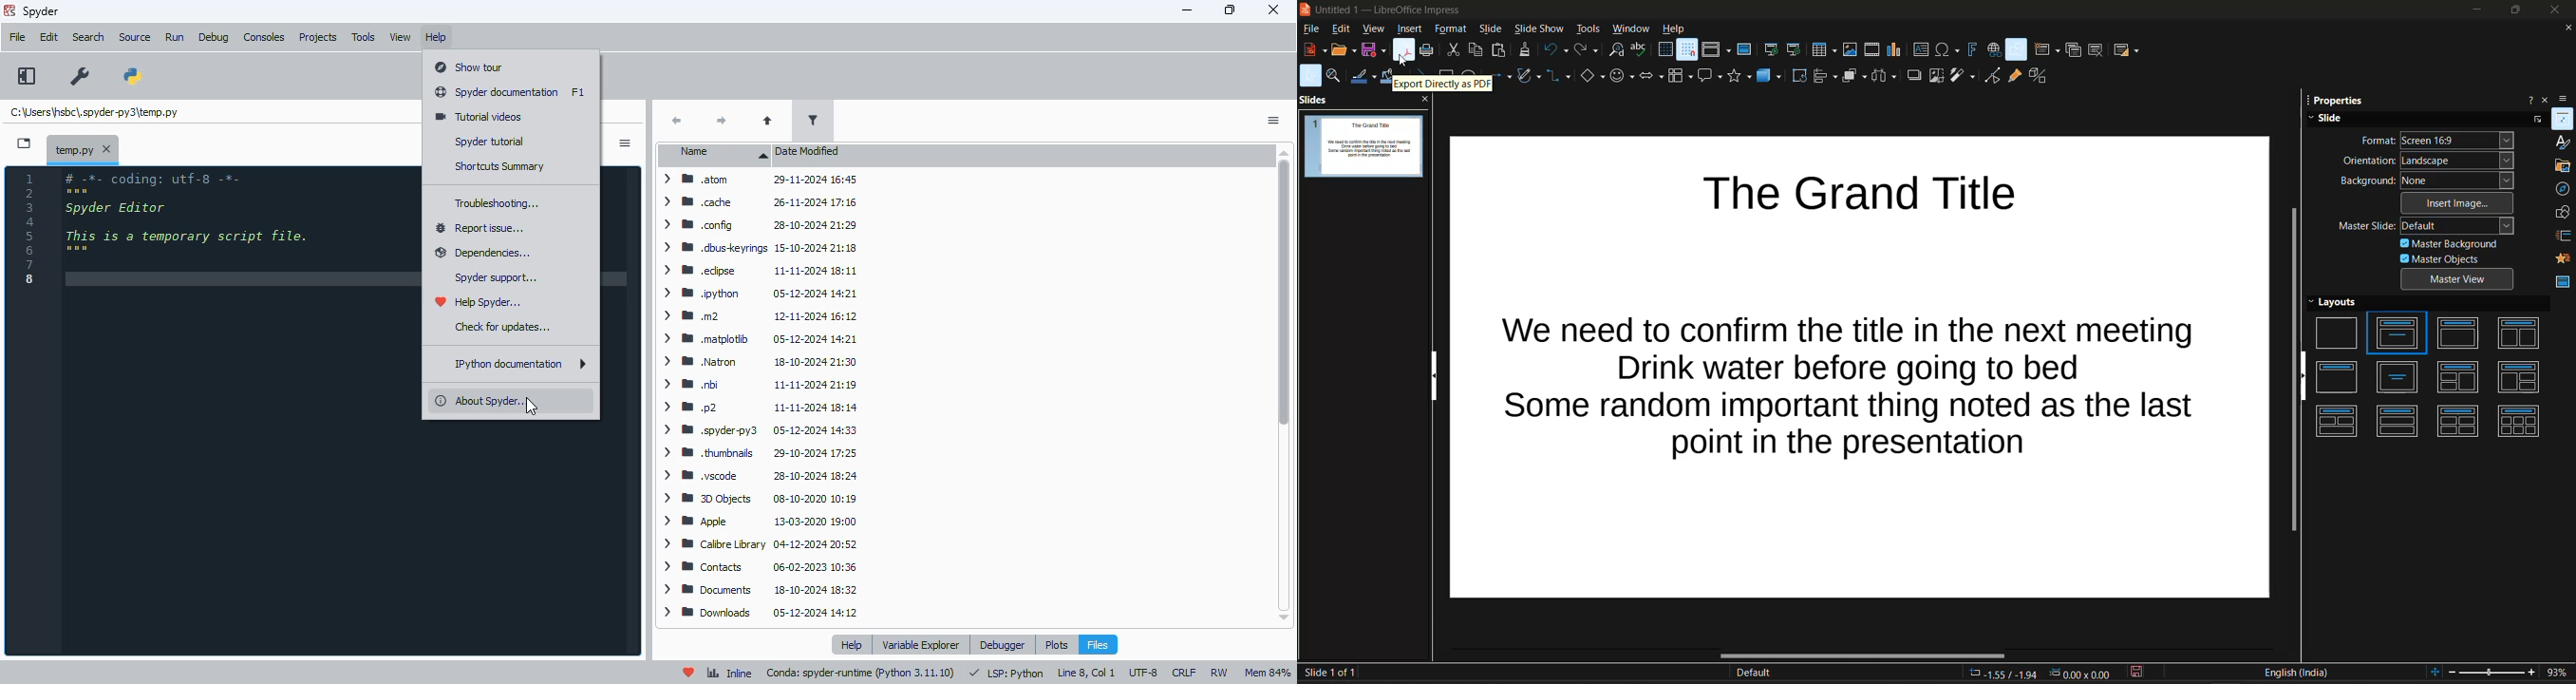 The height and width of the screenshot is (700, 2576). Describe the element at coordinates (1268, 673) in the screenshot. I see `mem 84%` at that location.